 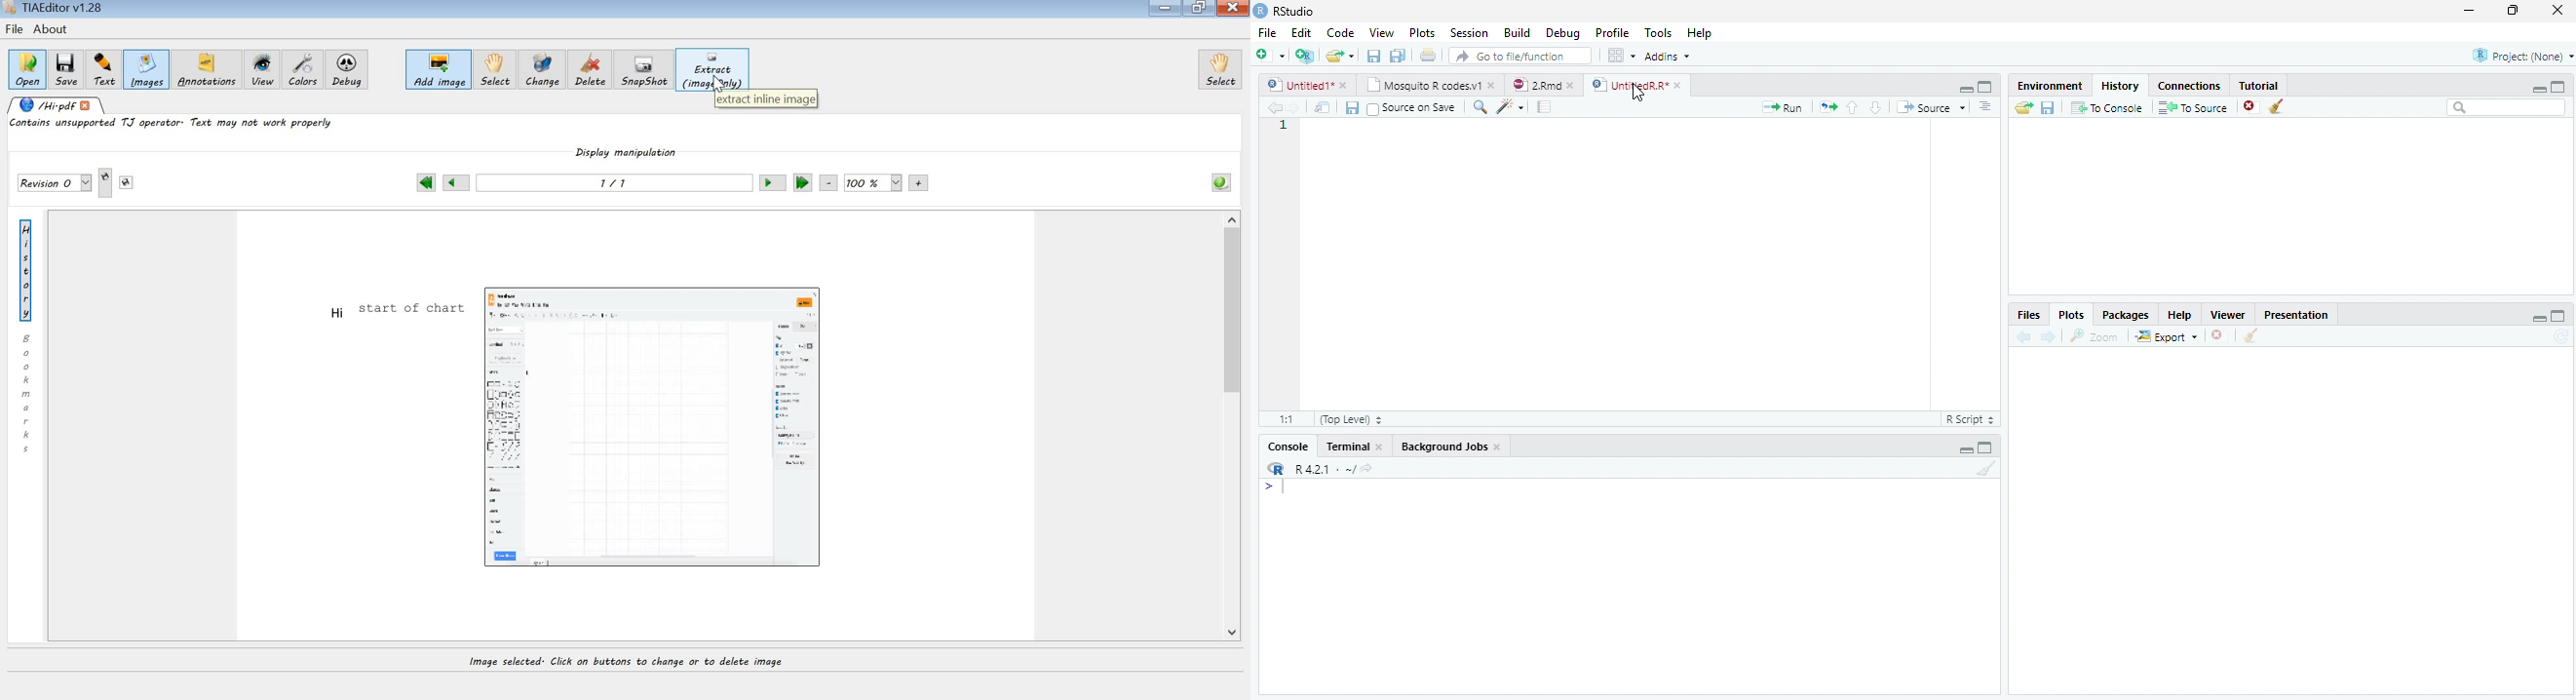 I want to click on Code , so click(x=1513, y=107).